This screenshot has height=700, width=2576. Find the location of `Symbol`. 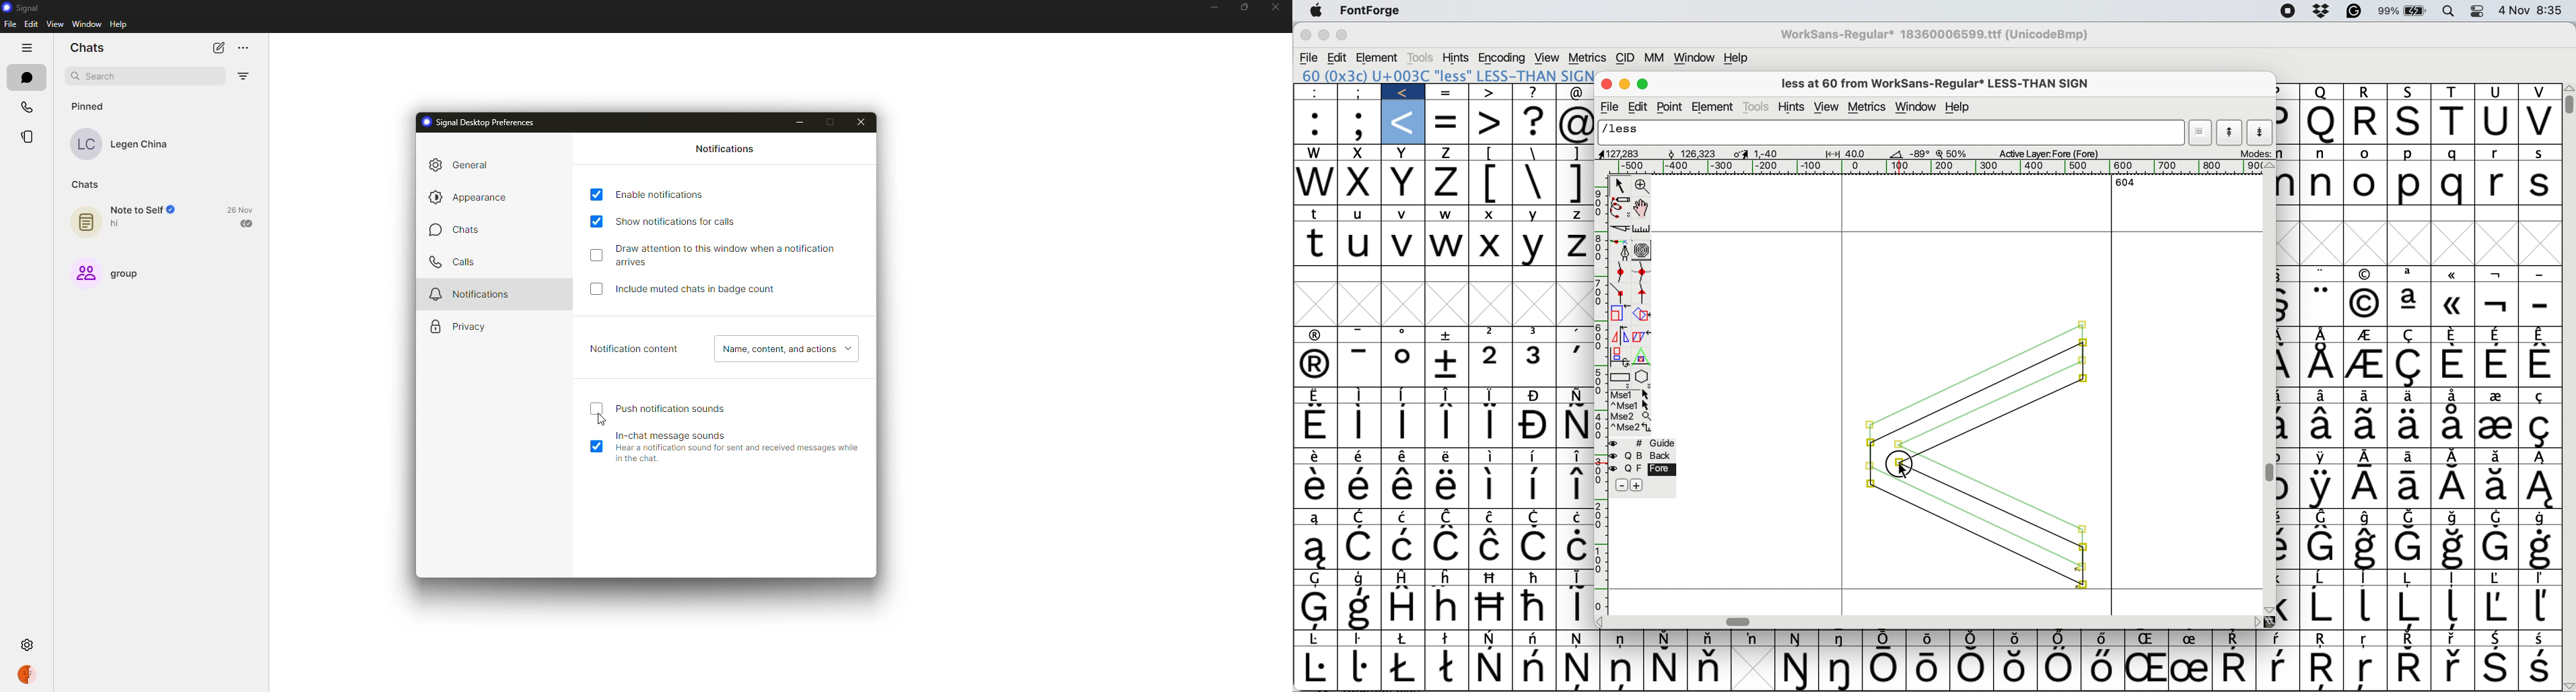

Symbol is located at coordinates (2410, 275).